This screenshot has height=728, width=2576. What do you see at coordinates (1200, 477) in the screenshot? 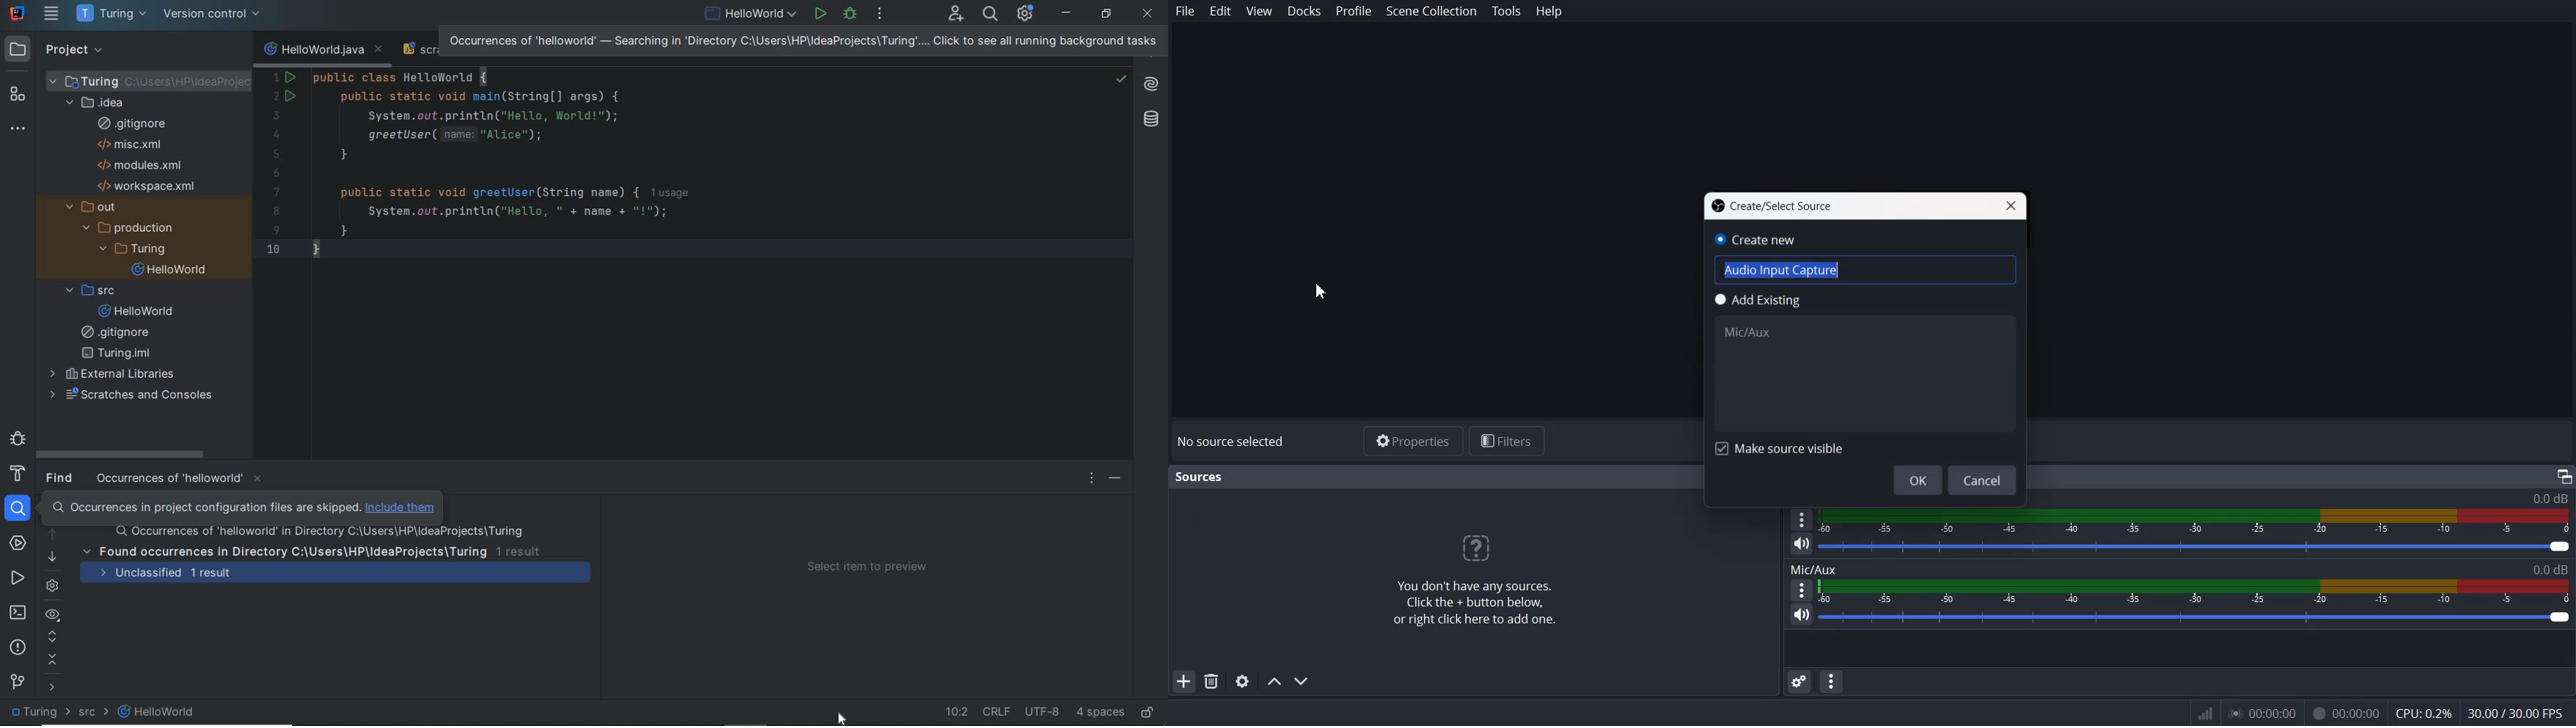
I see `Text` at bounding box center [1200, 477].